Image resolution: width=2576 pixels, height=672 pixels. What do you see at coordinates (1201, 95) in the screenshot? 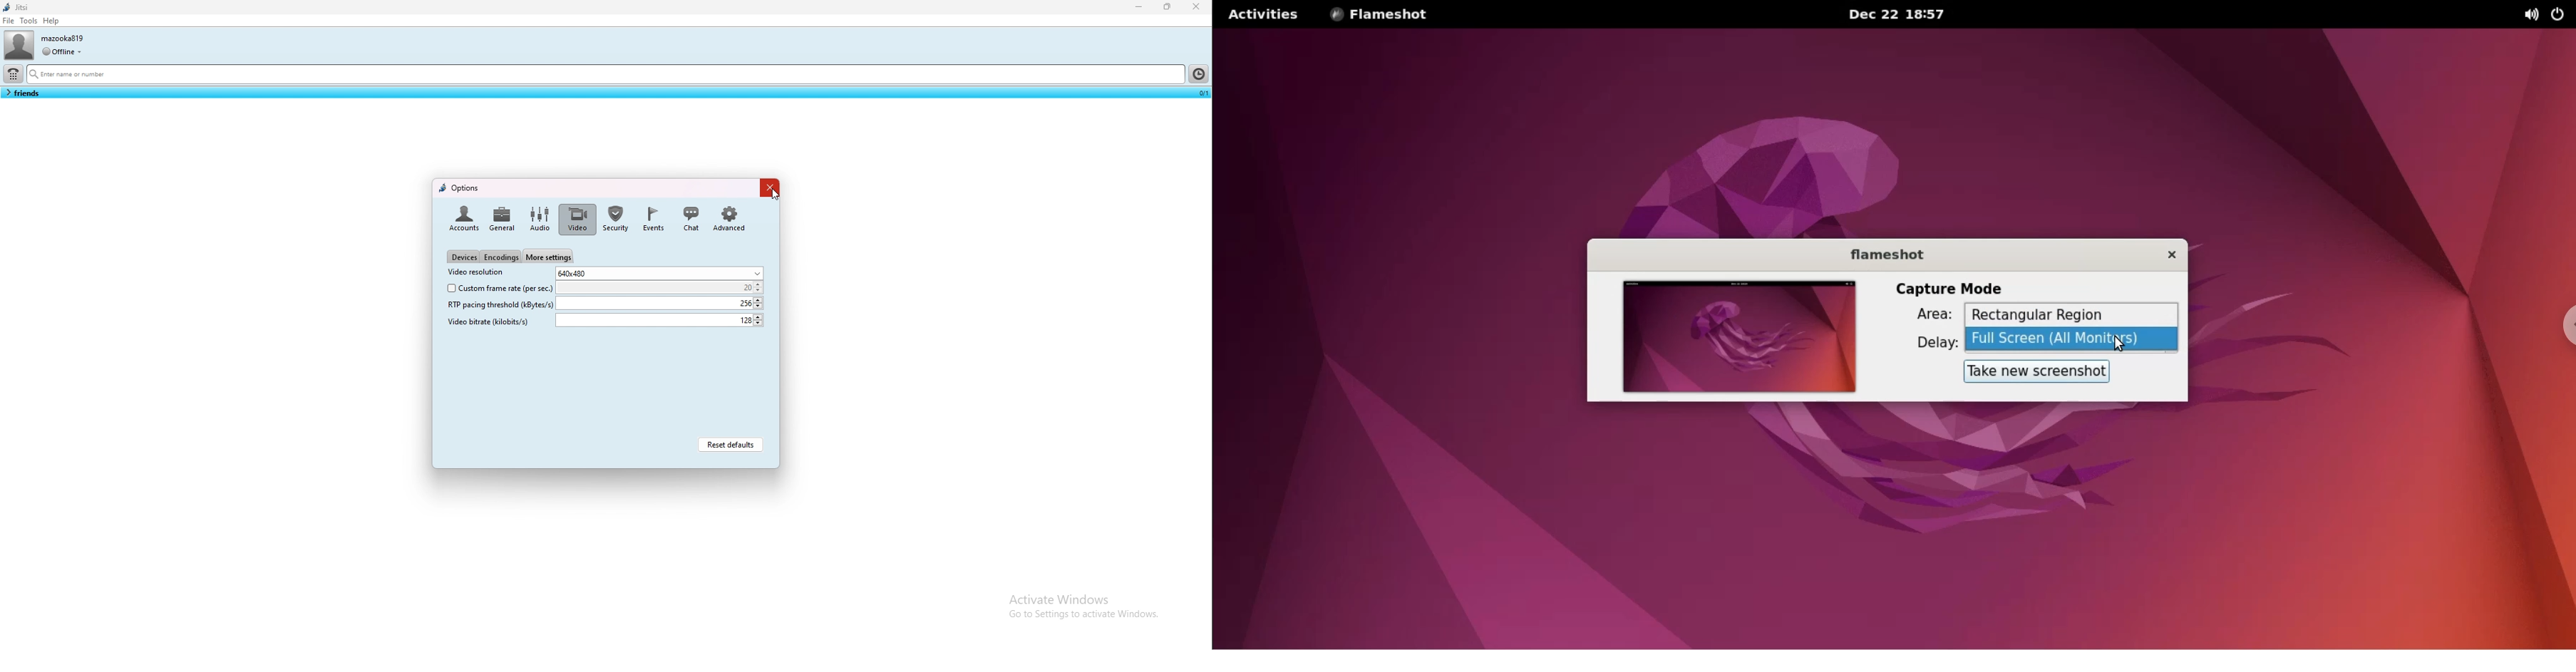
I see `0/1` at bounding box center [1201, 95].